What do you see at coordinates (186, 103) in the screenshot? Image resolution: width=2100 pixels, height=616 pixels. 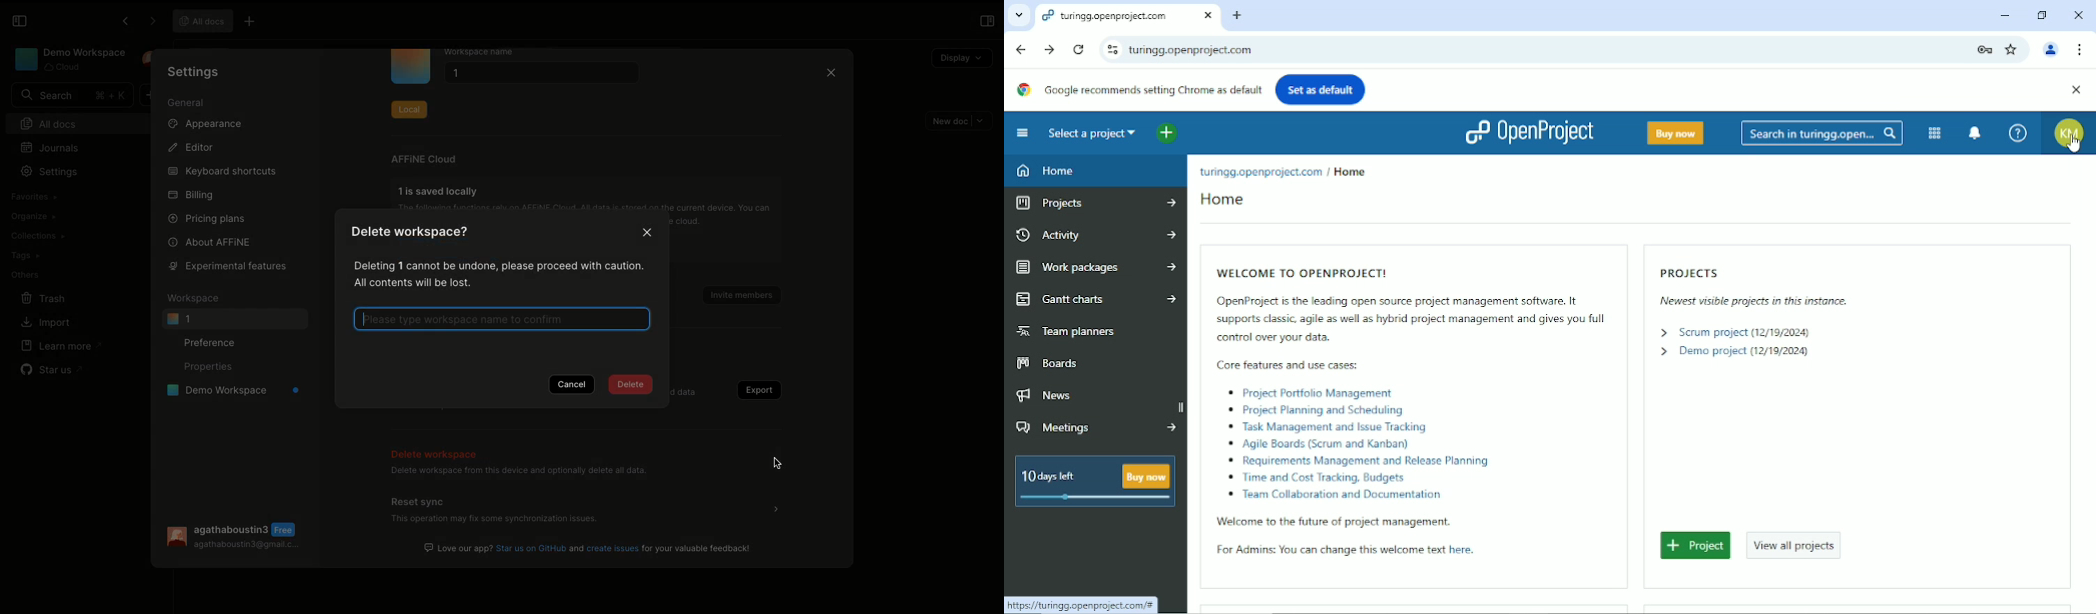 I see `General` at bounding box center [186, 103].